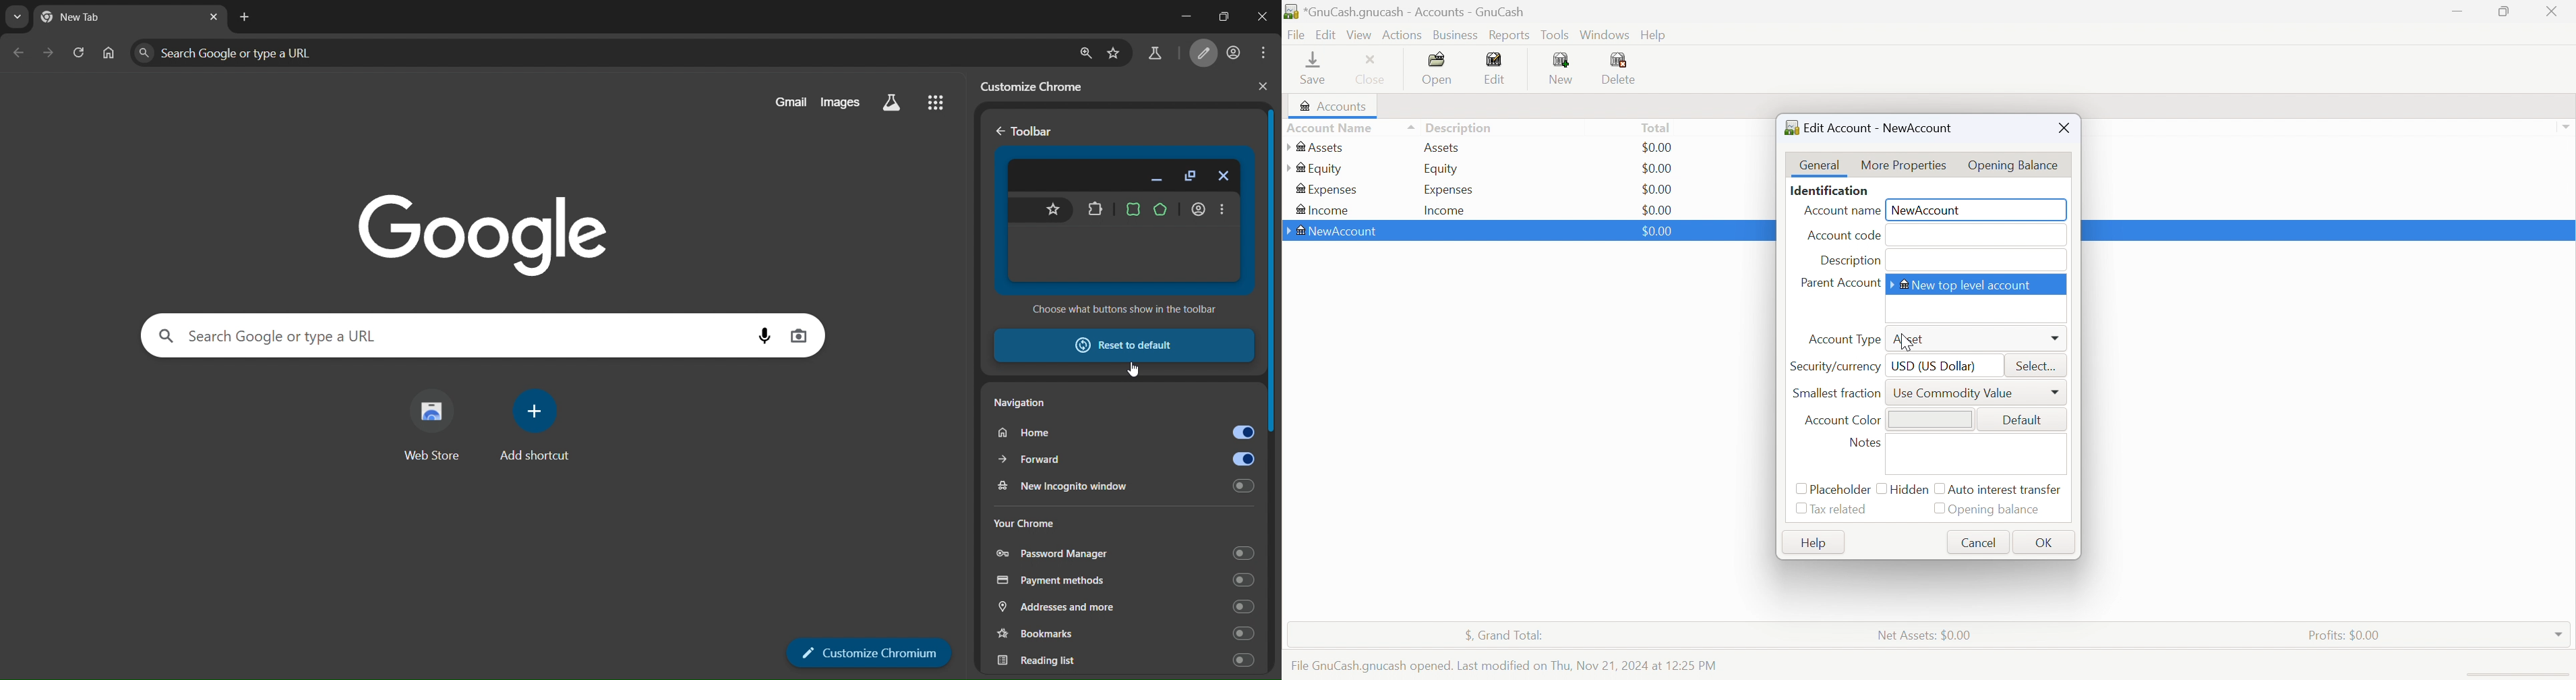  I want to click on Account Type, so click(1843, 341).